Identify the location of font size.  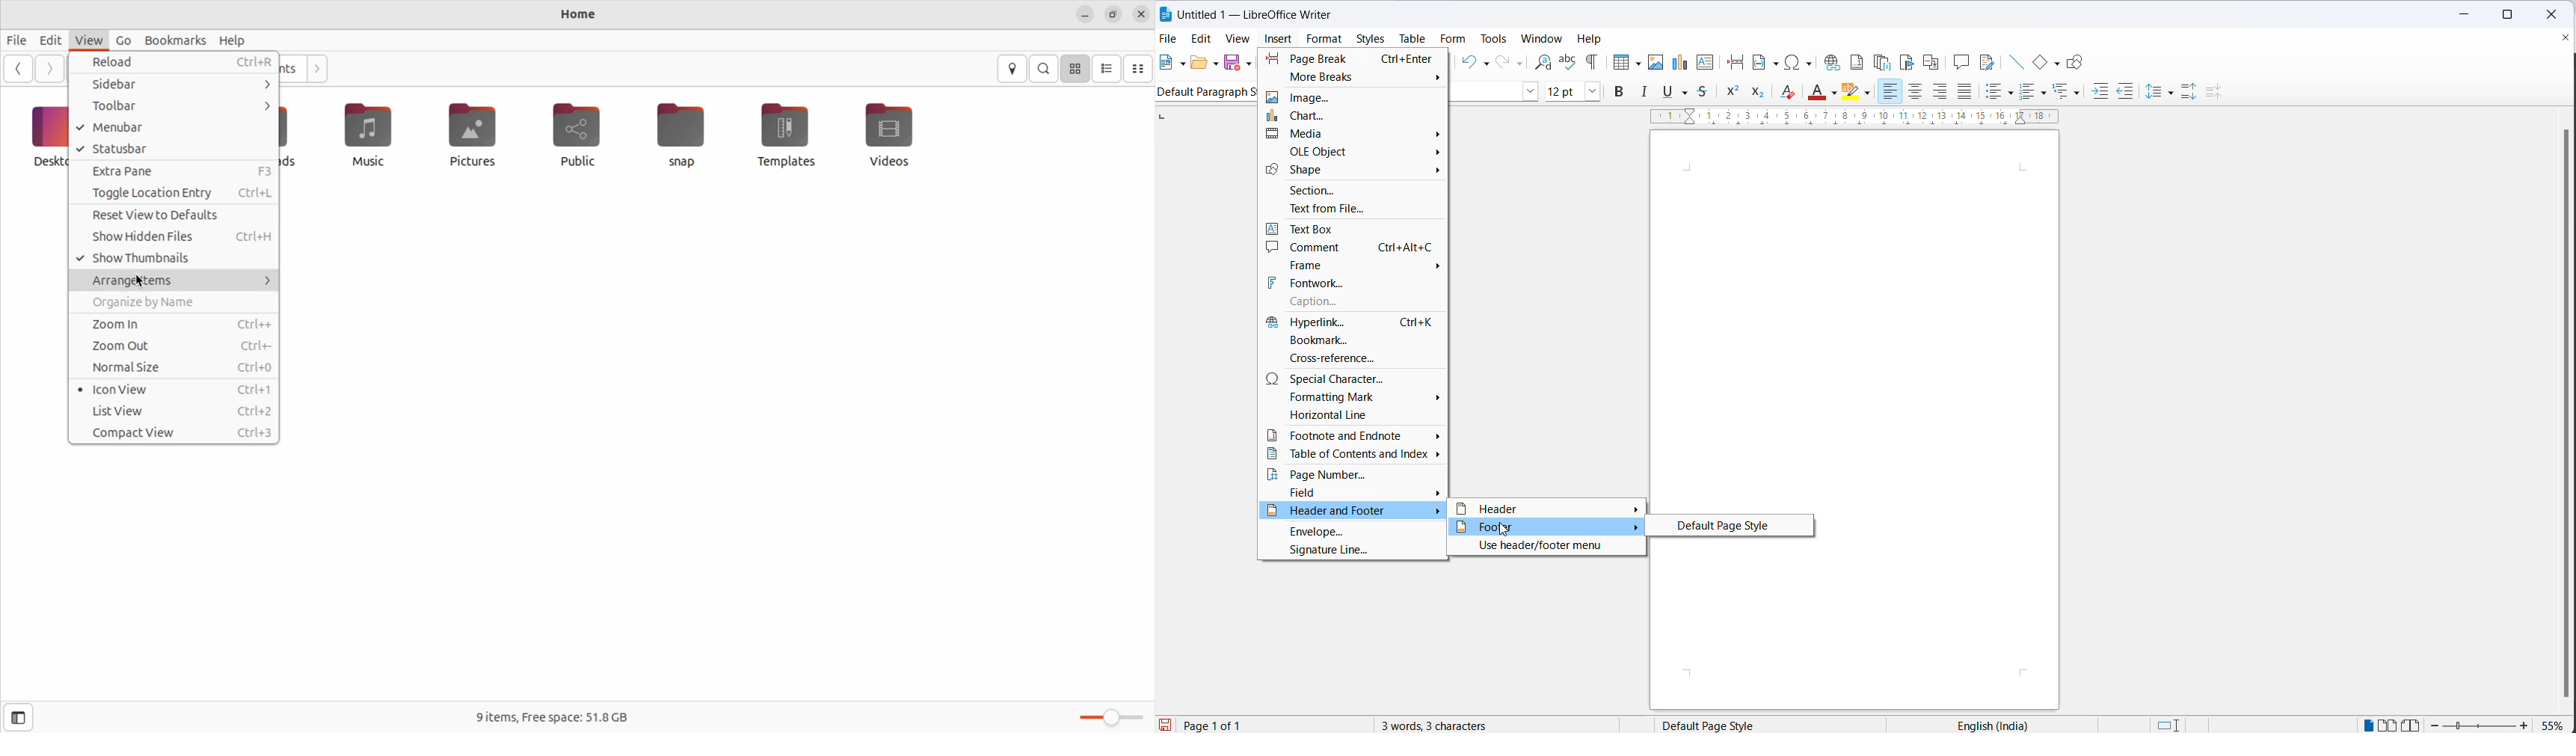
(1564, 91).